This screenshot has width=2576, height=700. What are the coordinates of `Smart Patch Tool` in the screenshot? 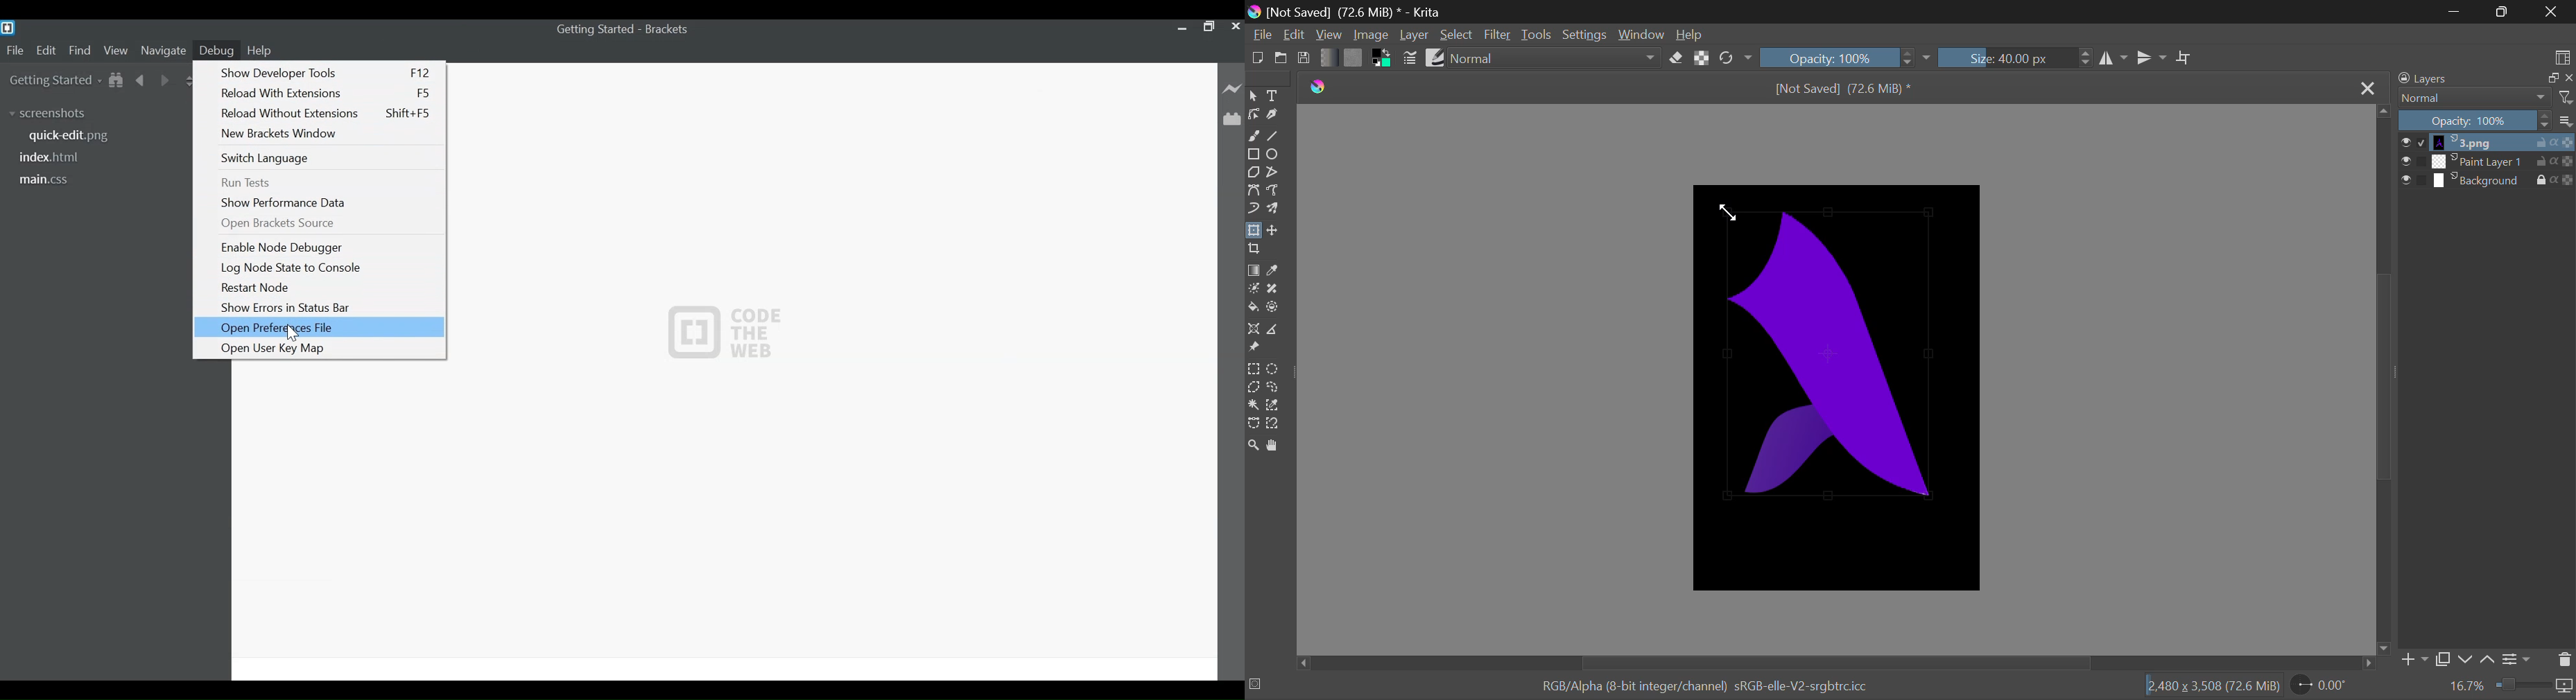 It's located at (1277, 289).